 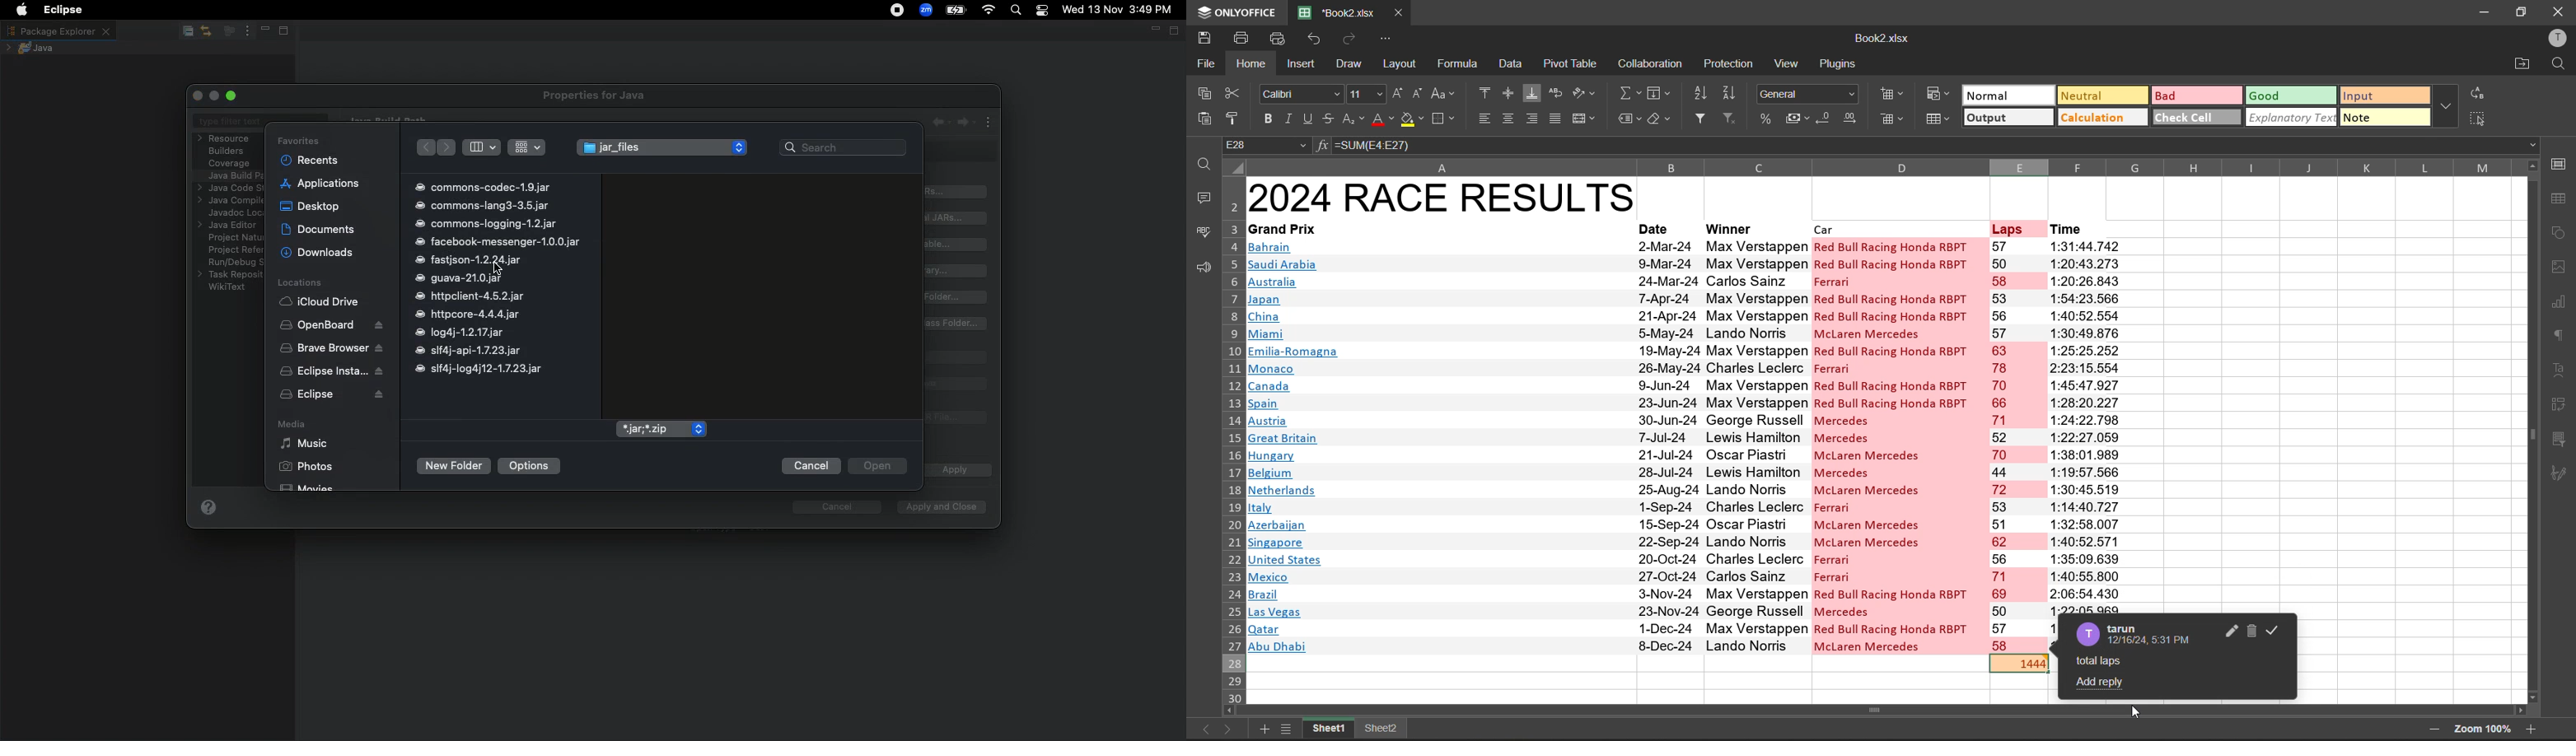 I want to click on Coverage, so click(x=230, y=164).